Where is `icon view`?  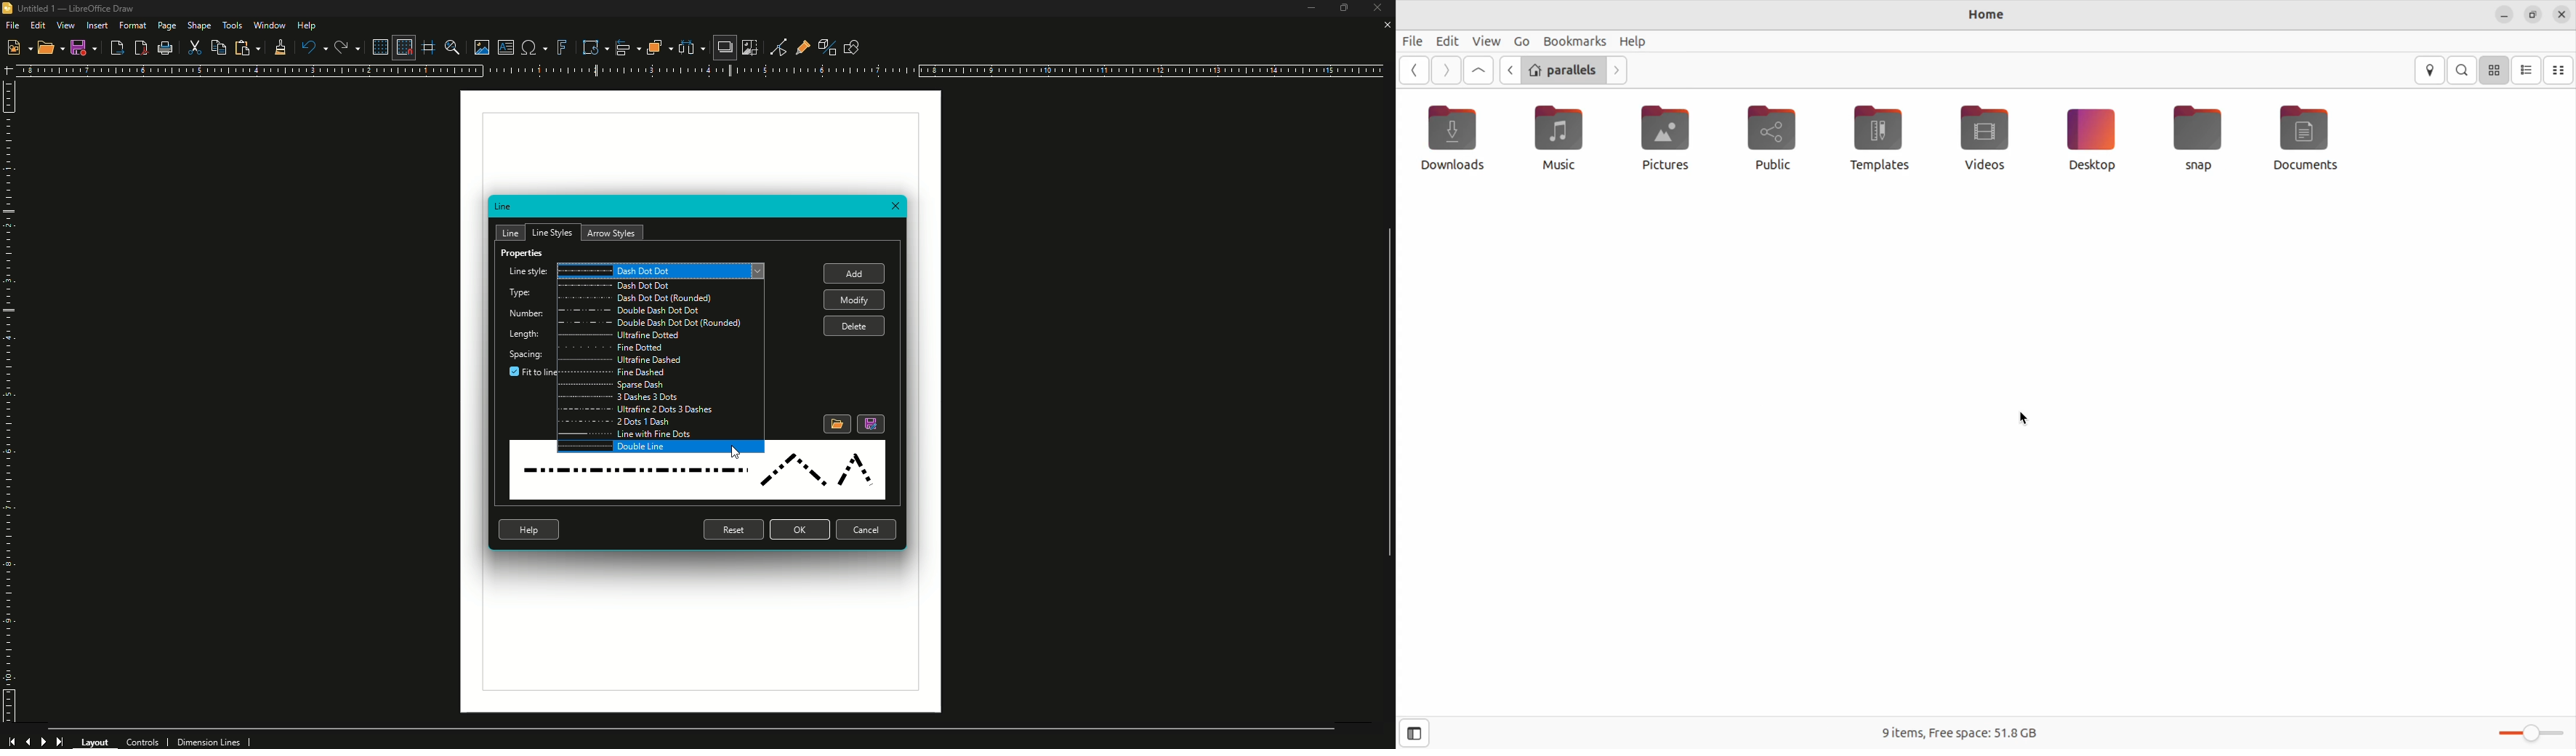 icon view is located at coordinates (2495, 69).